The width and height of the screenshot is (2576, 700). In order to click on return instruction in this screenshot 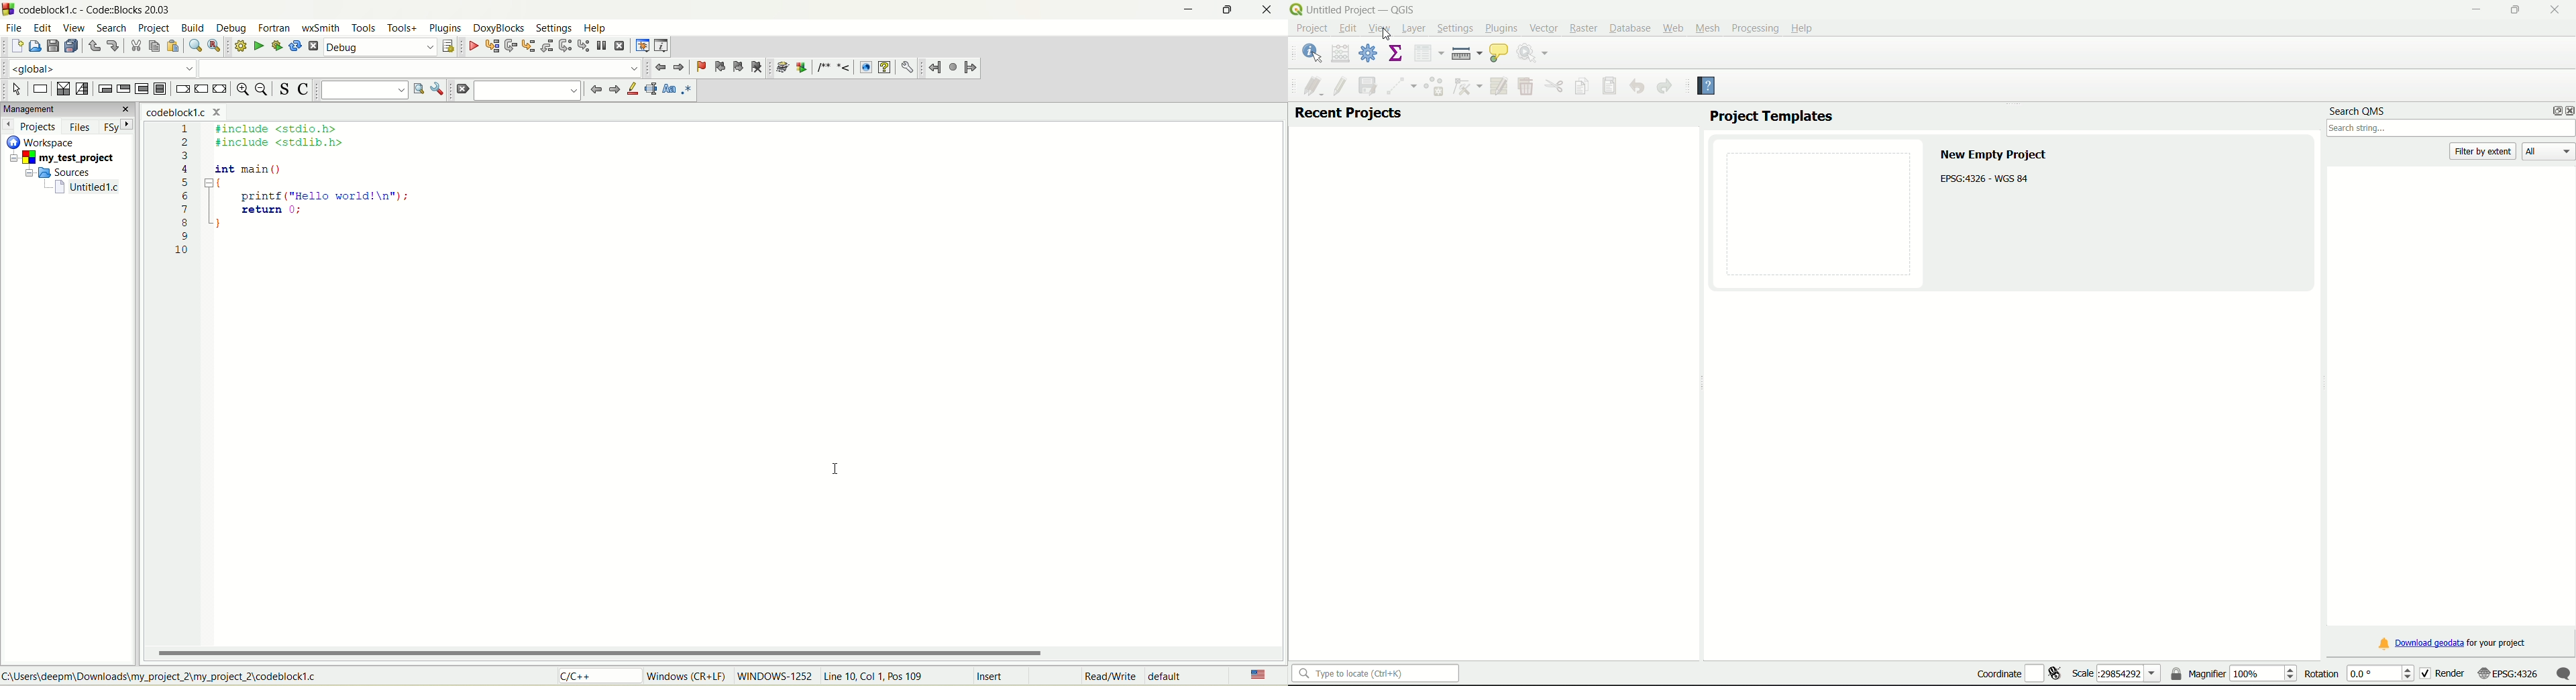, I will do `click(221, 89)`.